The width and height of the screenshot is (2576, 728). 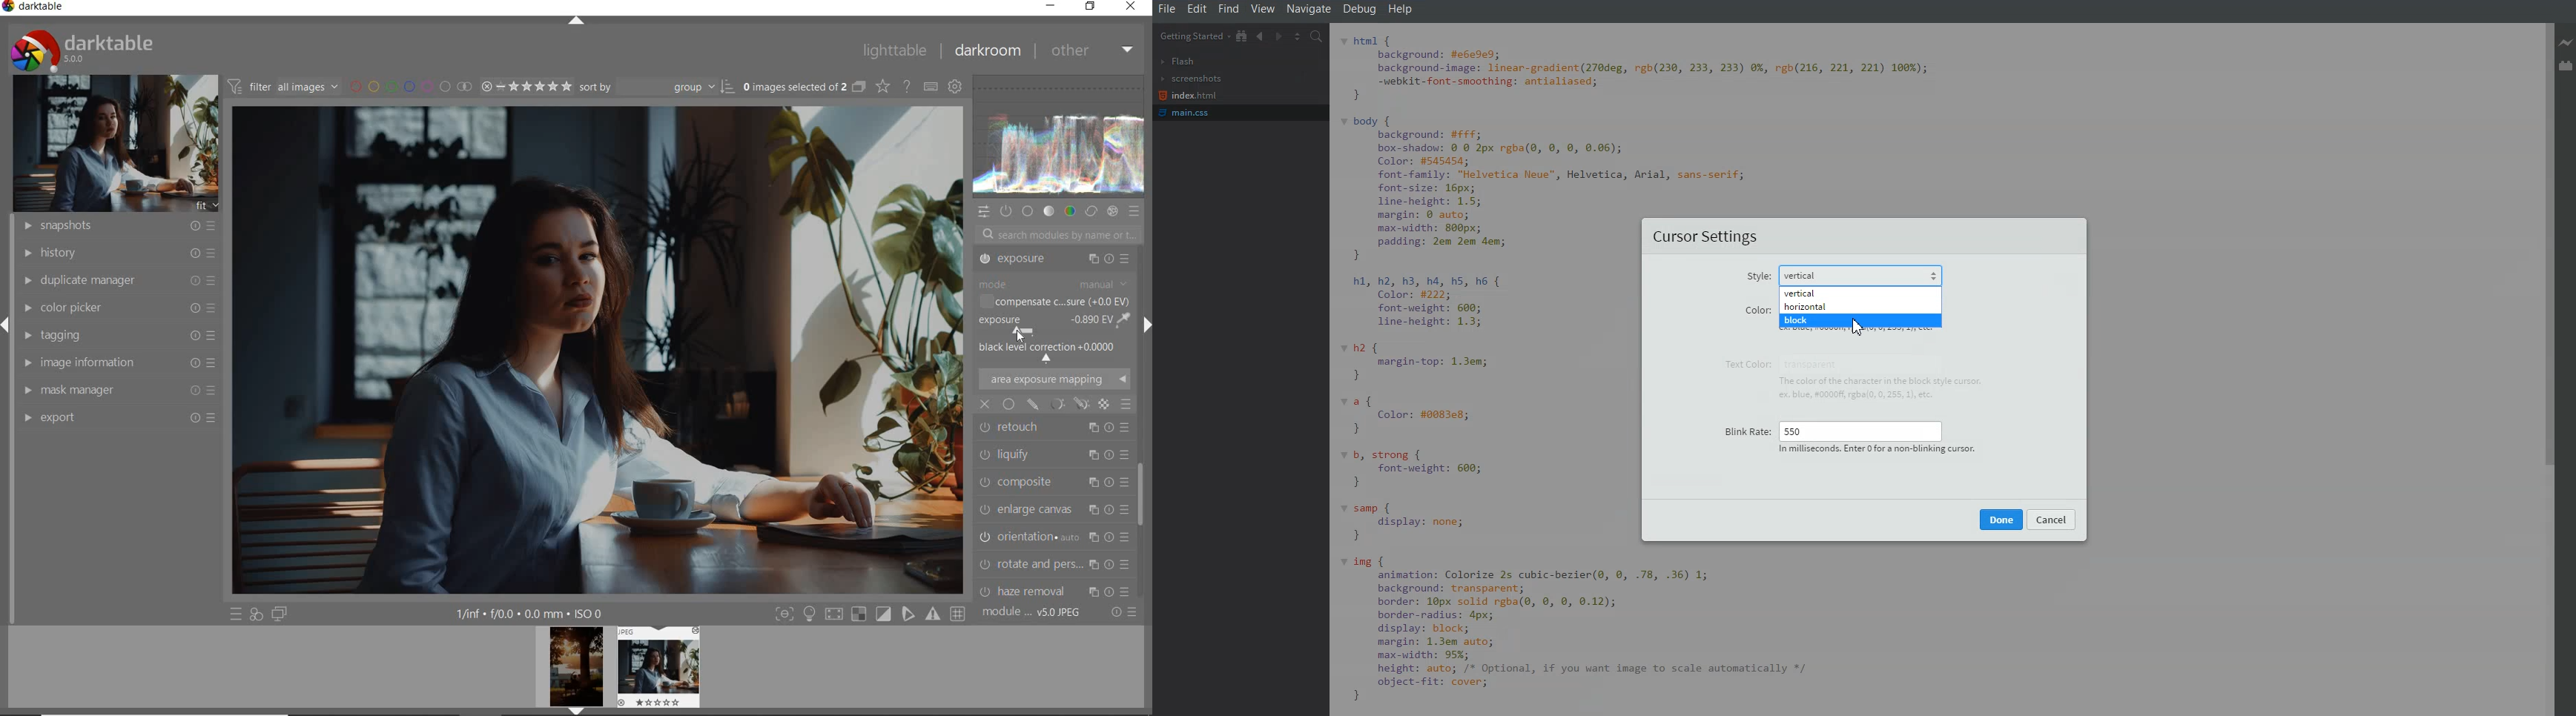 What do you see at coordinates (1361, 9) in the screenshot?
I see `Debug` at bounding box center [1361, 9].